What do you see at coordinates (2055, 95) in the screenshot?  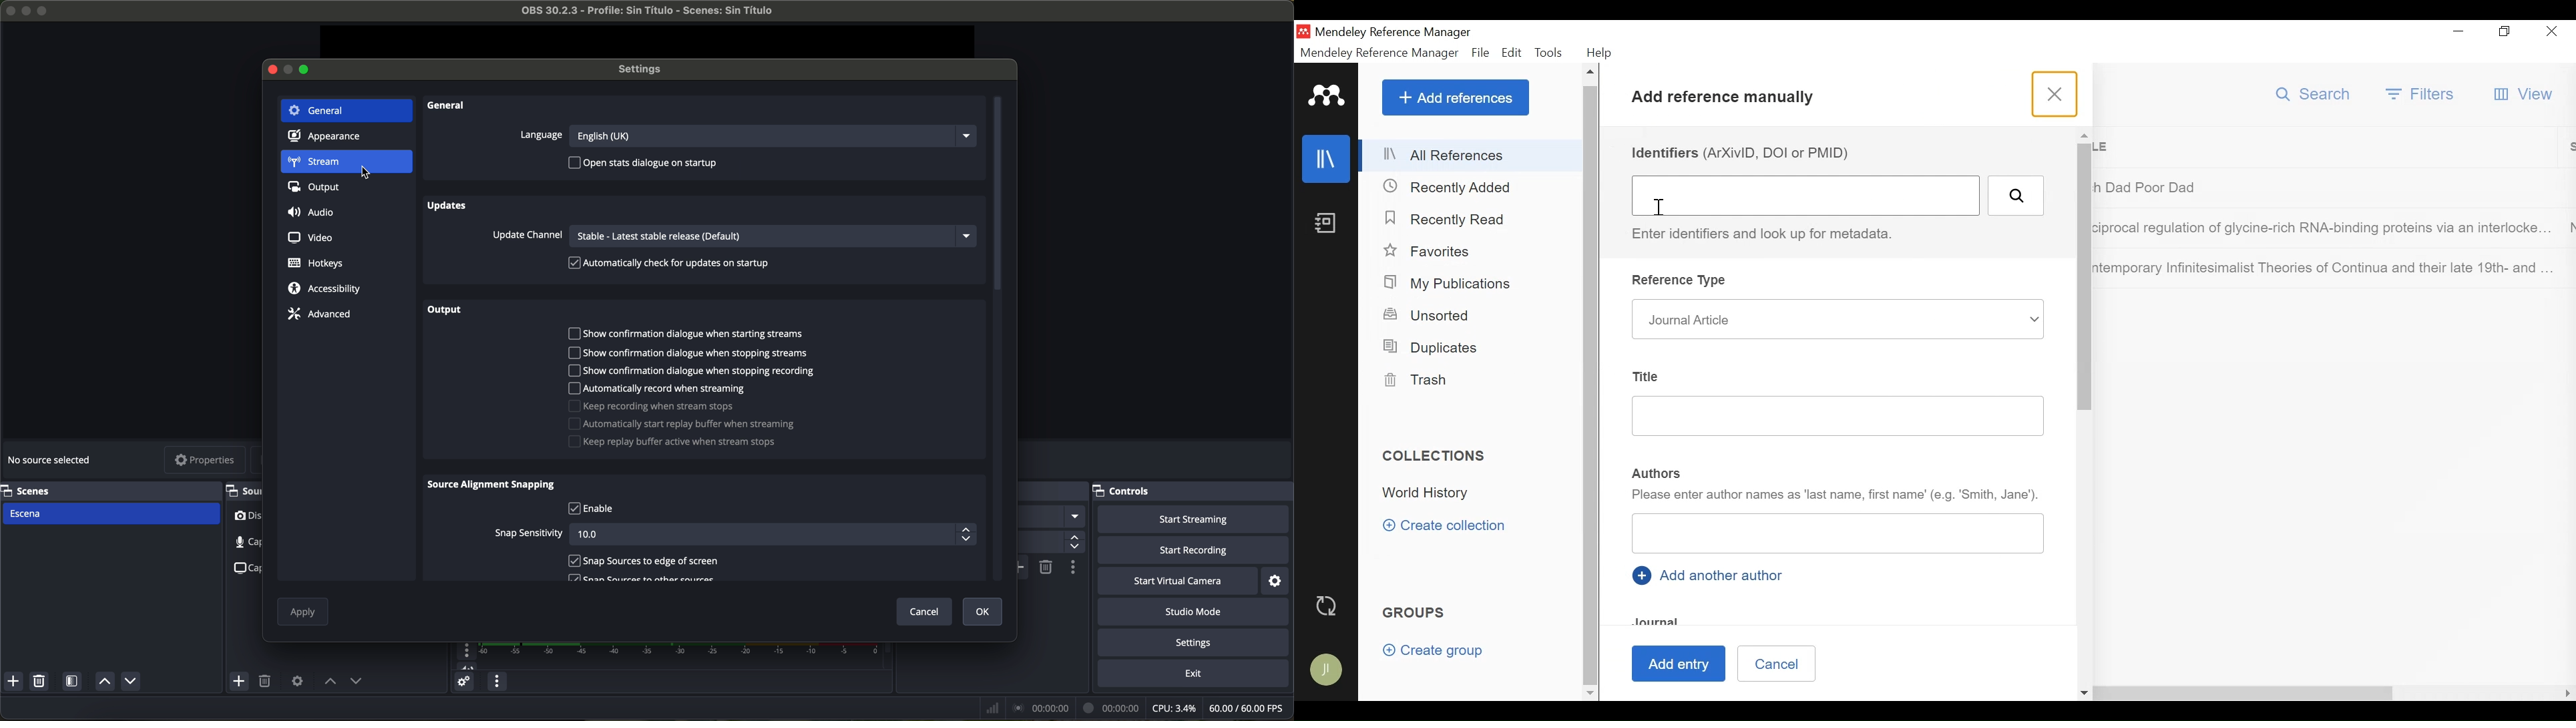 I see `Close` at bounding box center [2055, 95].